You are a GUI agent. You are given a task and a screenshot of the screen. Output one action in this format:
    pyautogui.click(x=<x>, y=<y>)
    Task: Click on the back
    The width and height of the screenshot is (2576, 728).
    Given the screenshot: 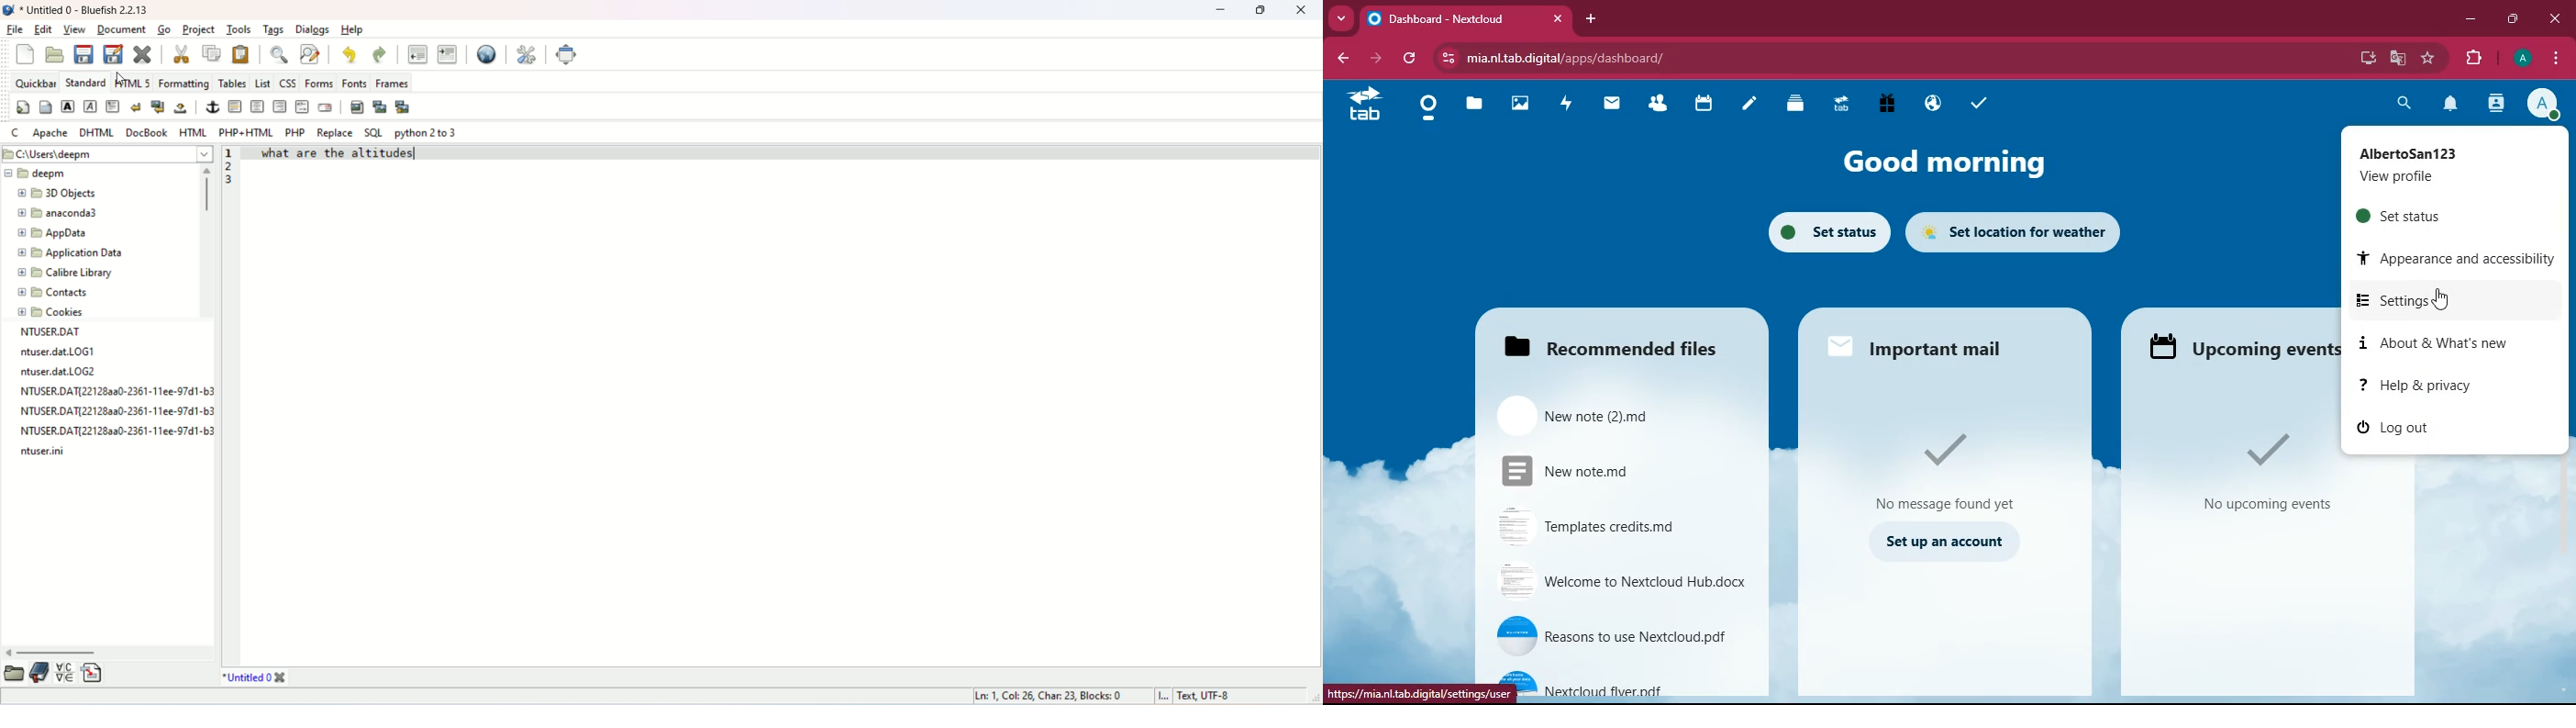 What is the action you would take?
    pyautogui.click(x=1340, y=58)
    